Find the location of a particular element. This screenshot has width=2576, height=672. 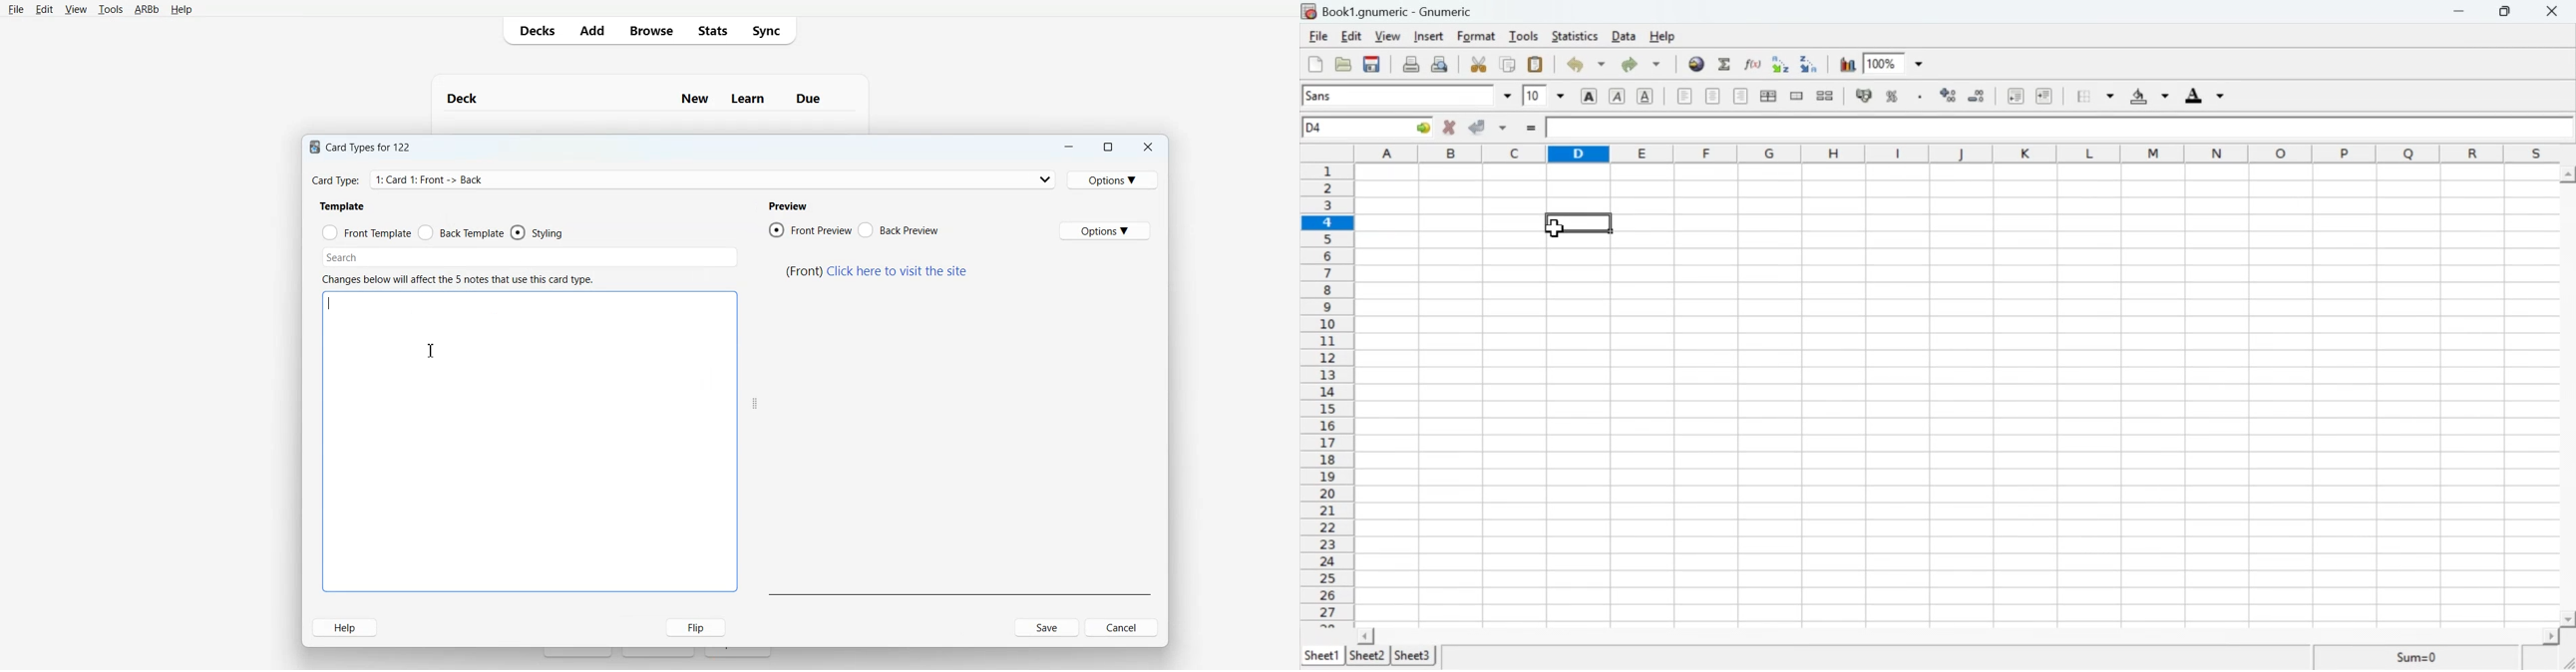

Decks  is located at coordinates (535, 30).